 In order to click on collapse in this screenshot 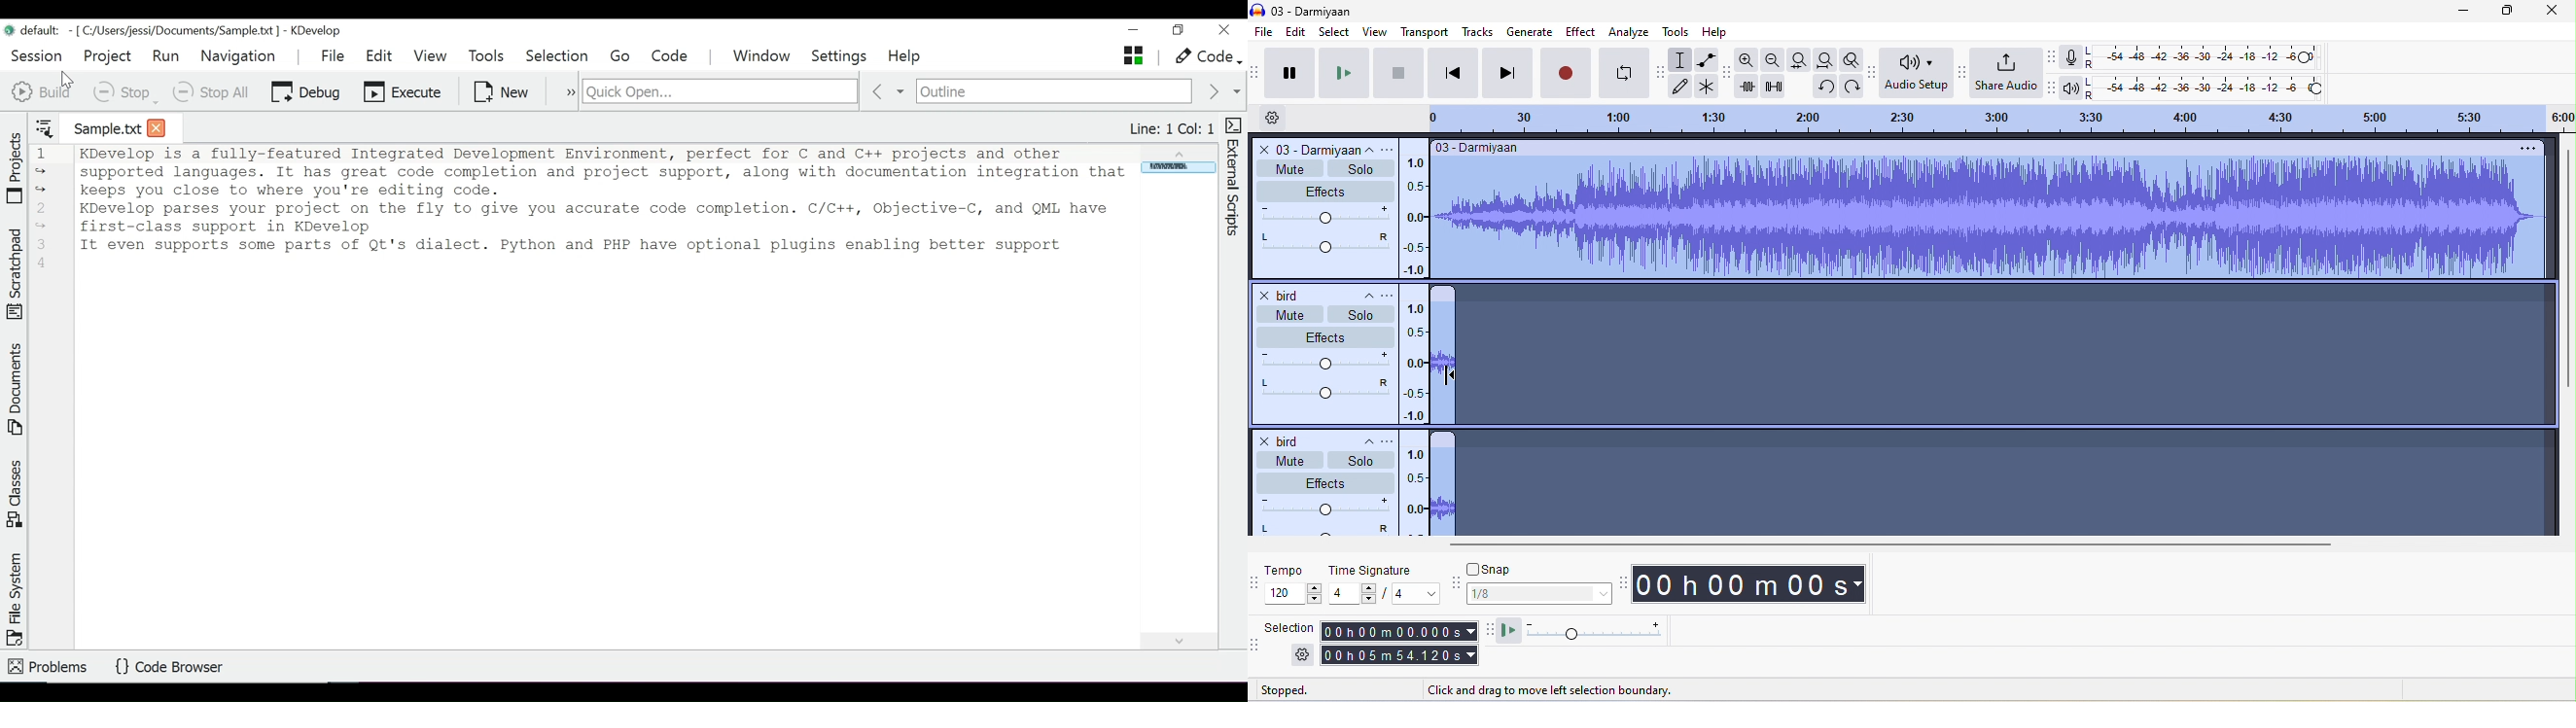, I will do `click(1361, 293)`.